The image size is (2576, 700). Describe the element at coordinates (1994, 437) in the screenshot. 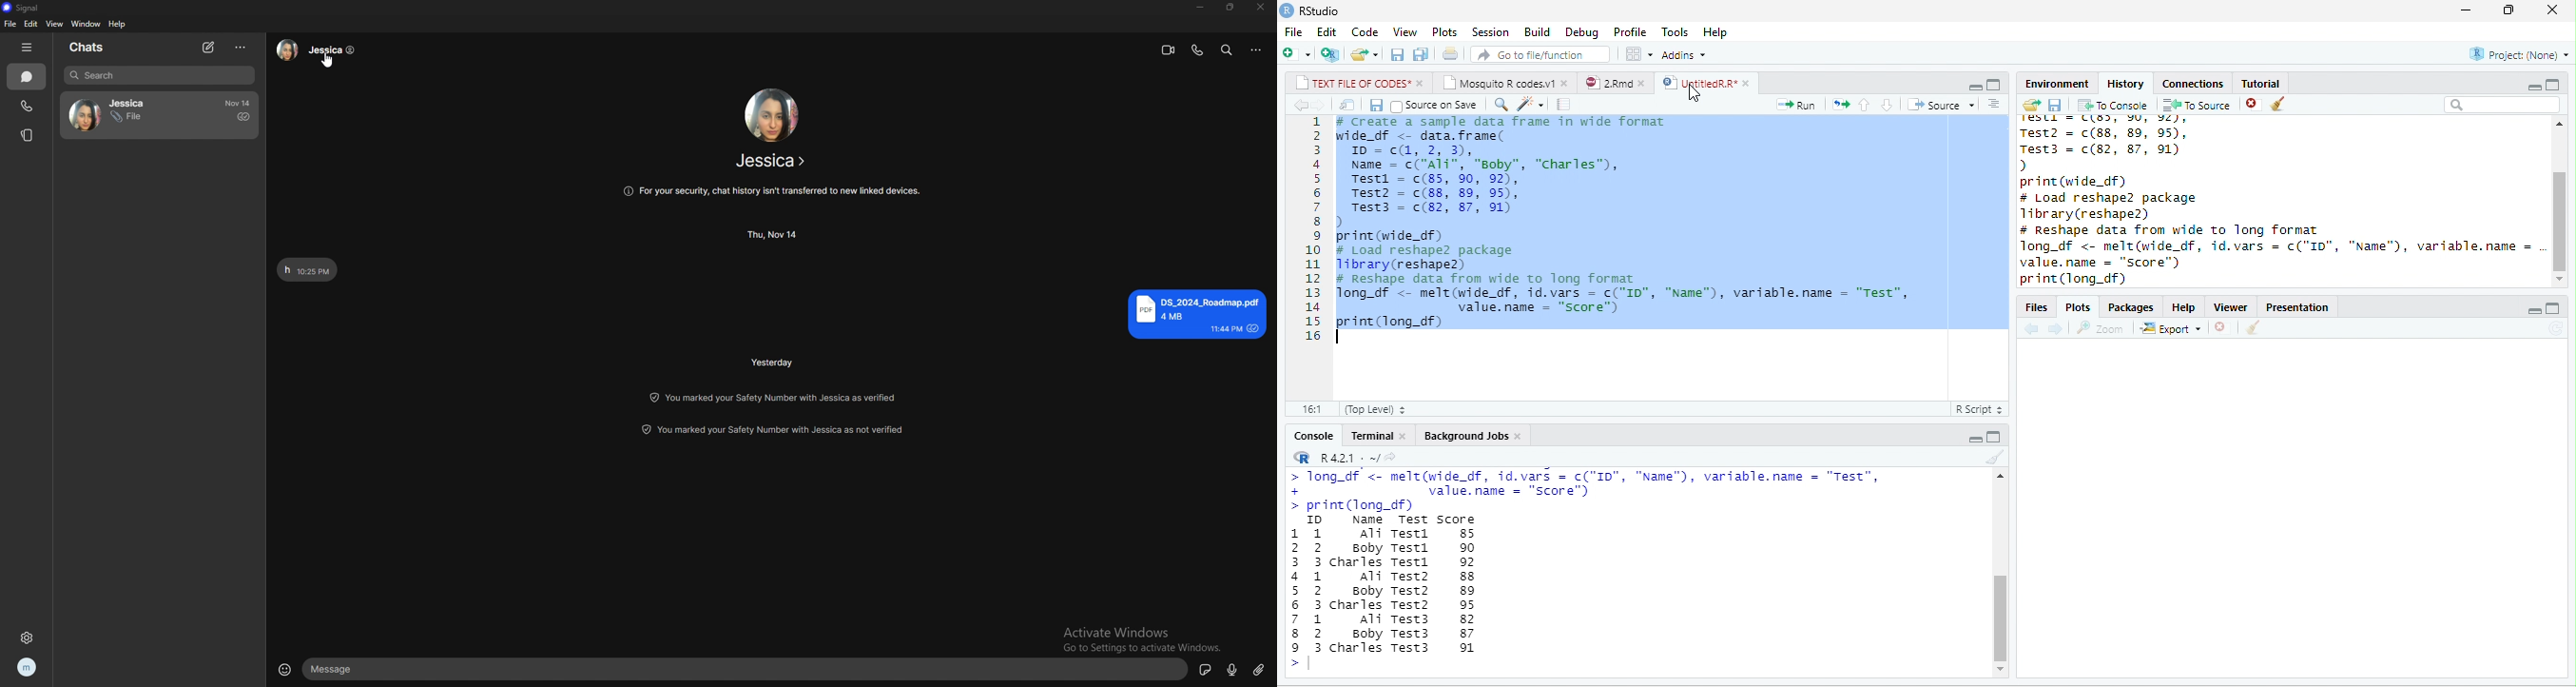

I see `maximize` at that location.